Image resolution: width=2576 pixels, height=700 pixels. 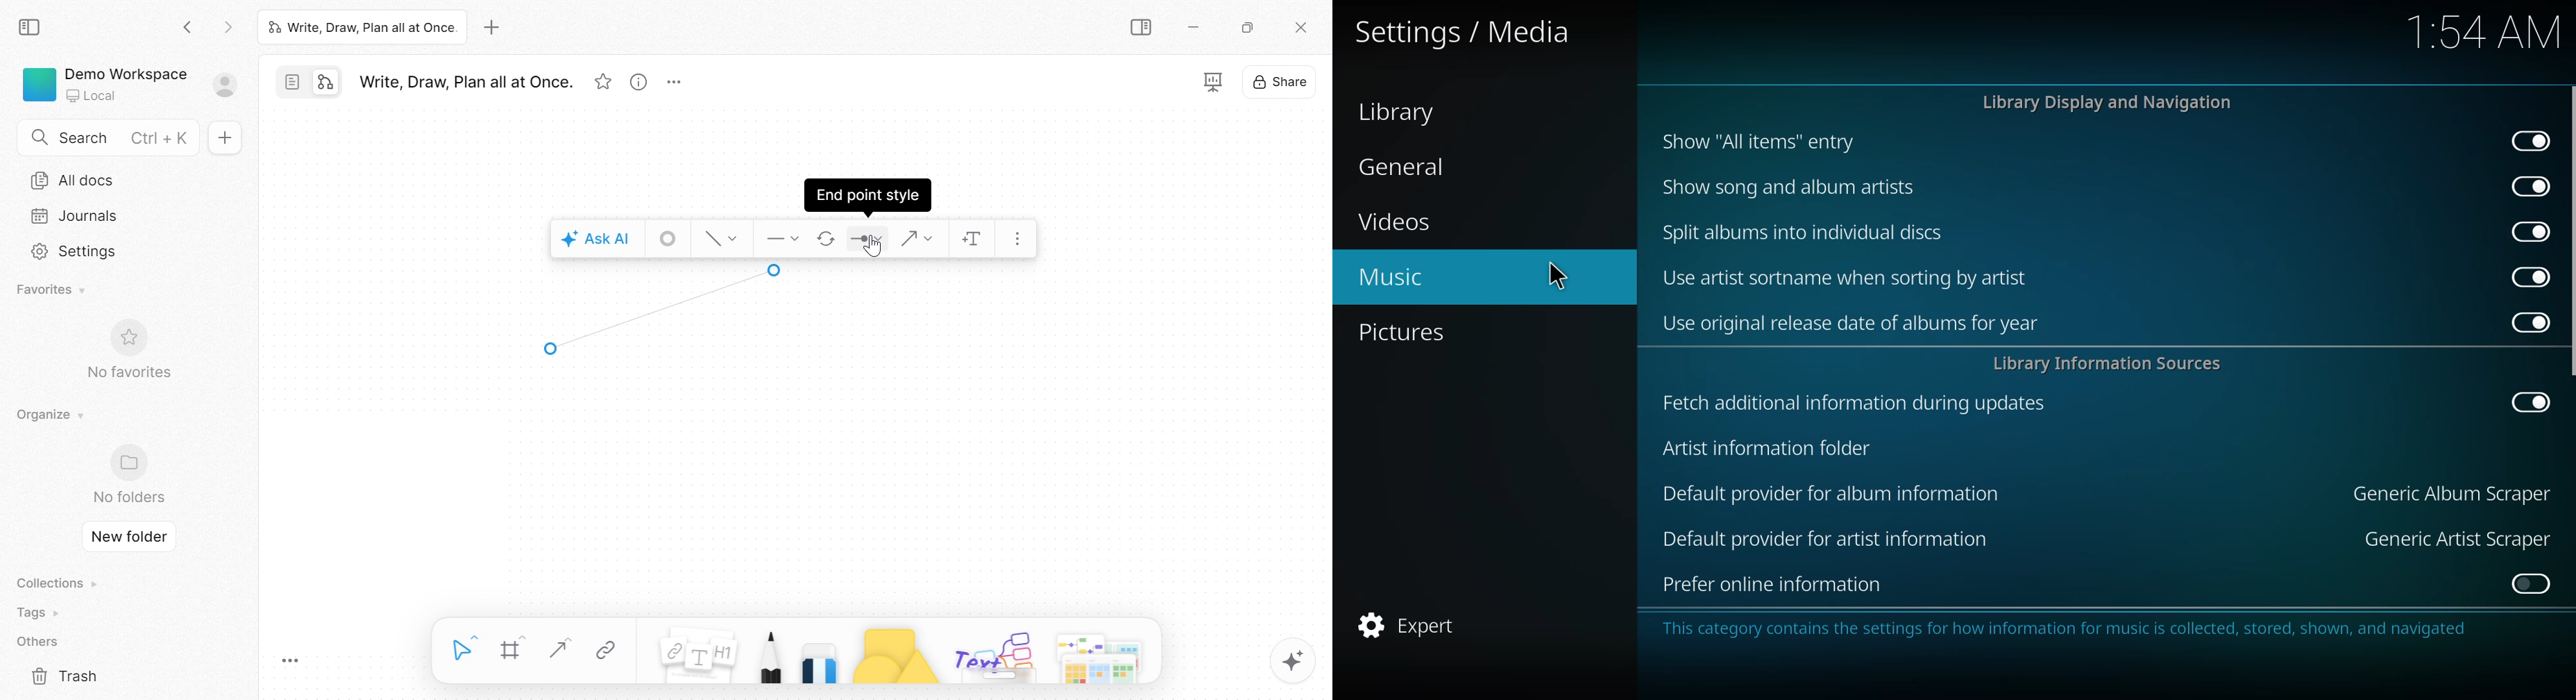 What do you see at coordinates (669, 239) in the screenshot?
I see `Stroke style` at bounding box center [669, 239].